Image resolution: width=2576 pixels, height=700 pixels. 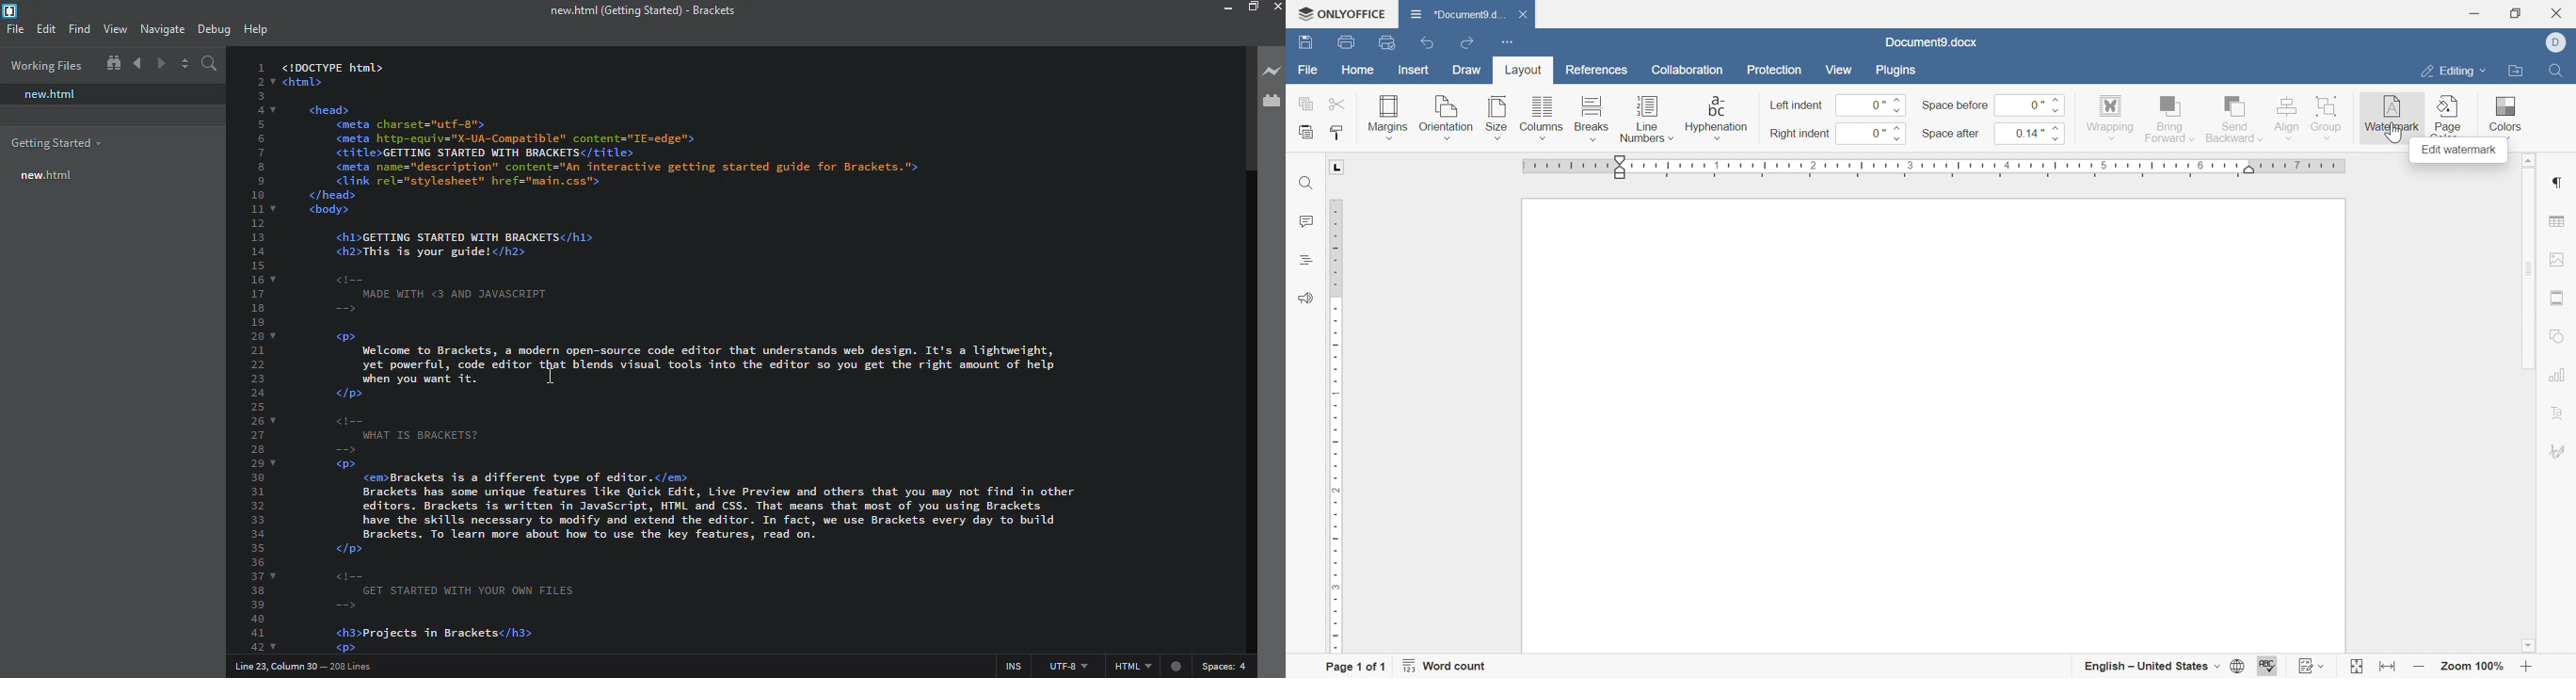 What do you see at coordinates (2028, 133) in the screenshot?
I see `0.14` at bounding box center [2028, 133].